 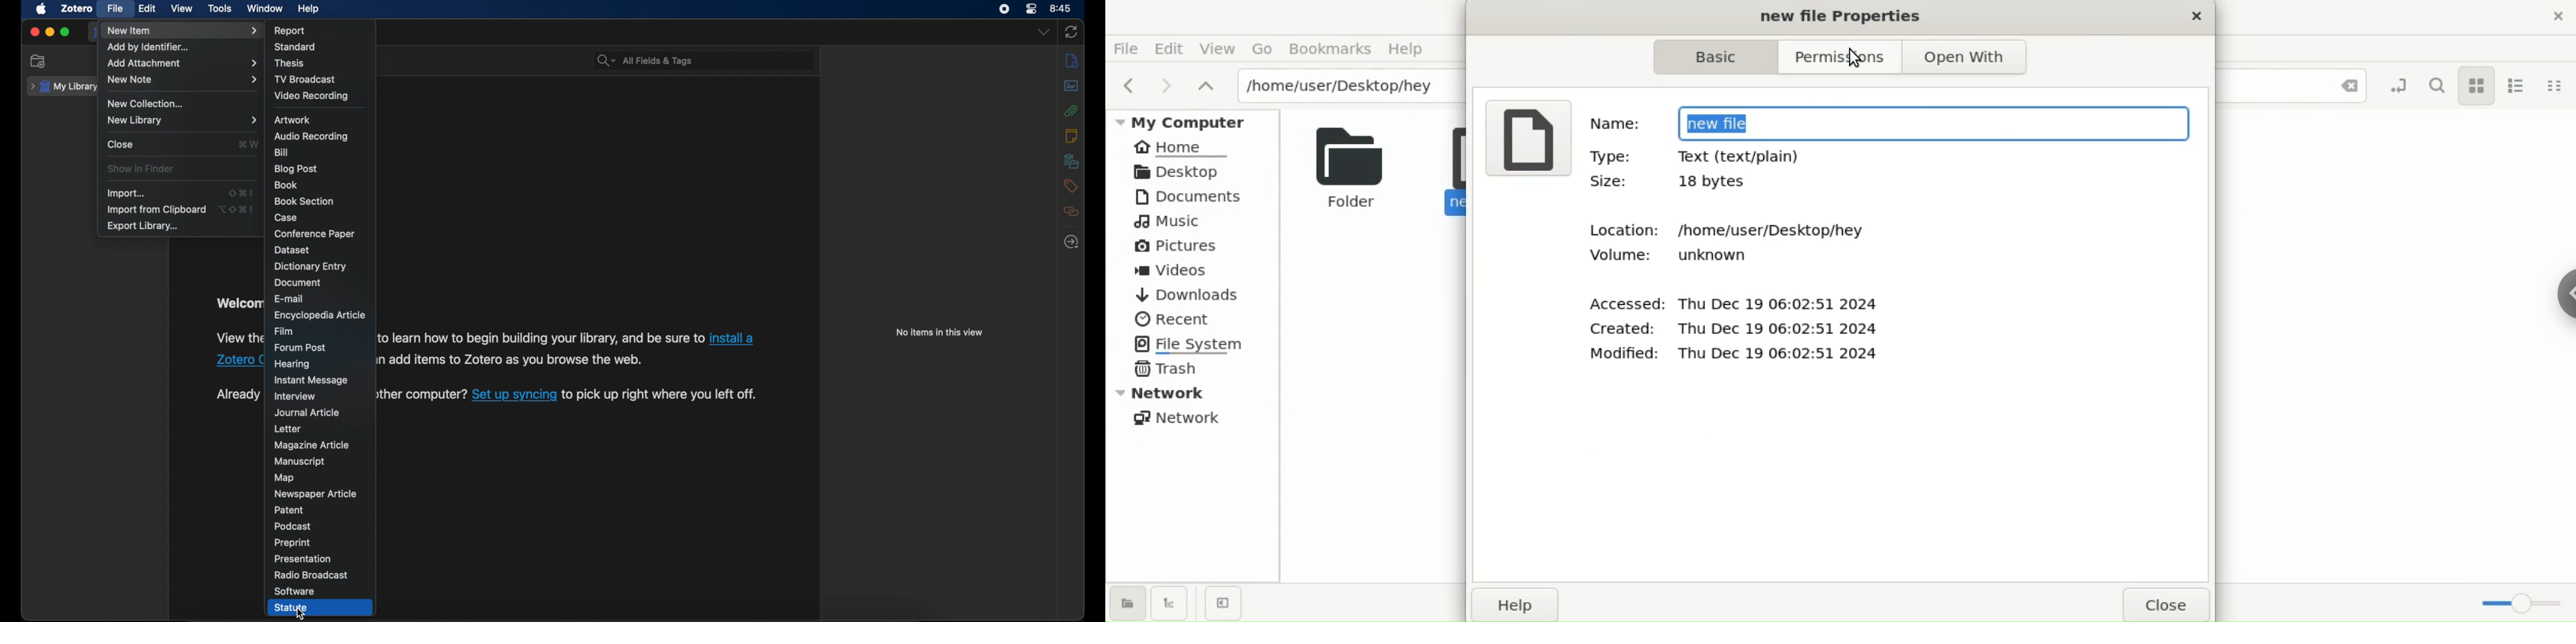 I want to click on sync, so click(x=1072, y=32).